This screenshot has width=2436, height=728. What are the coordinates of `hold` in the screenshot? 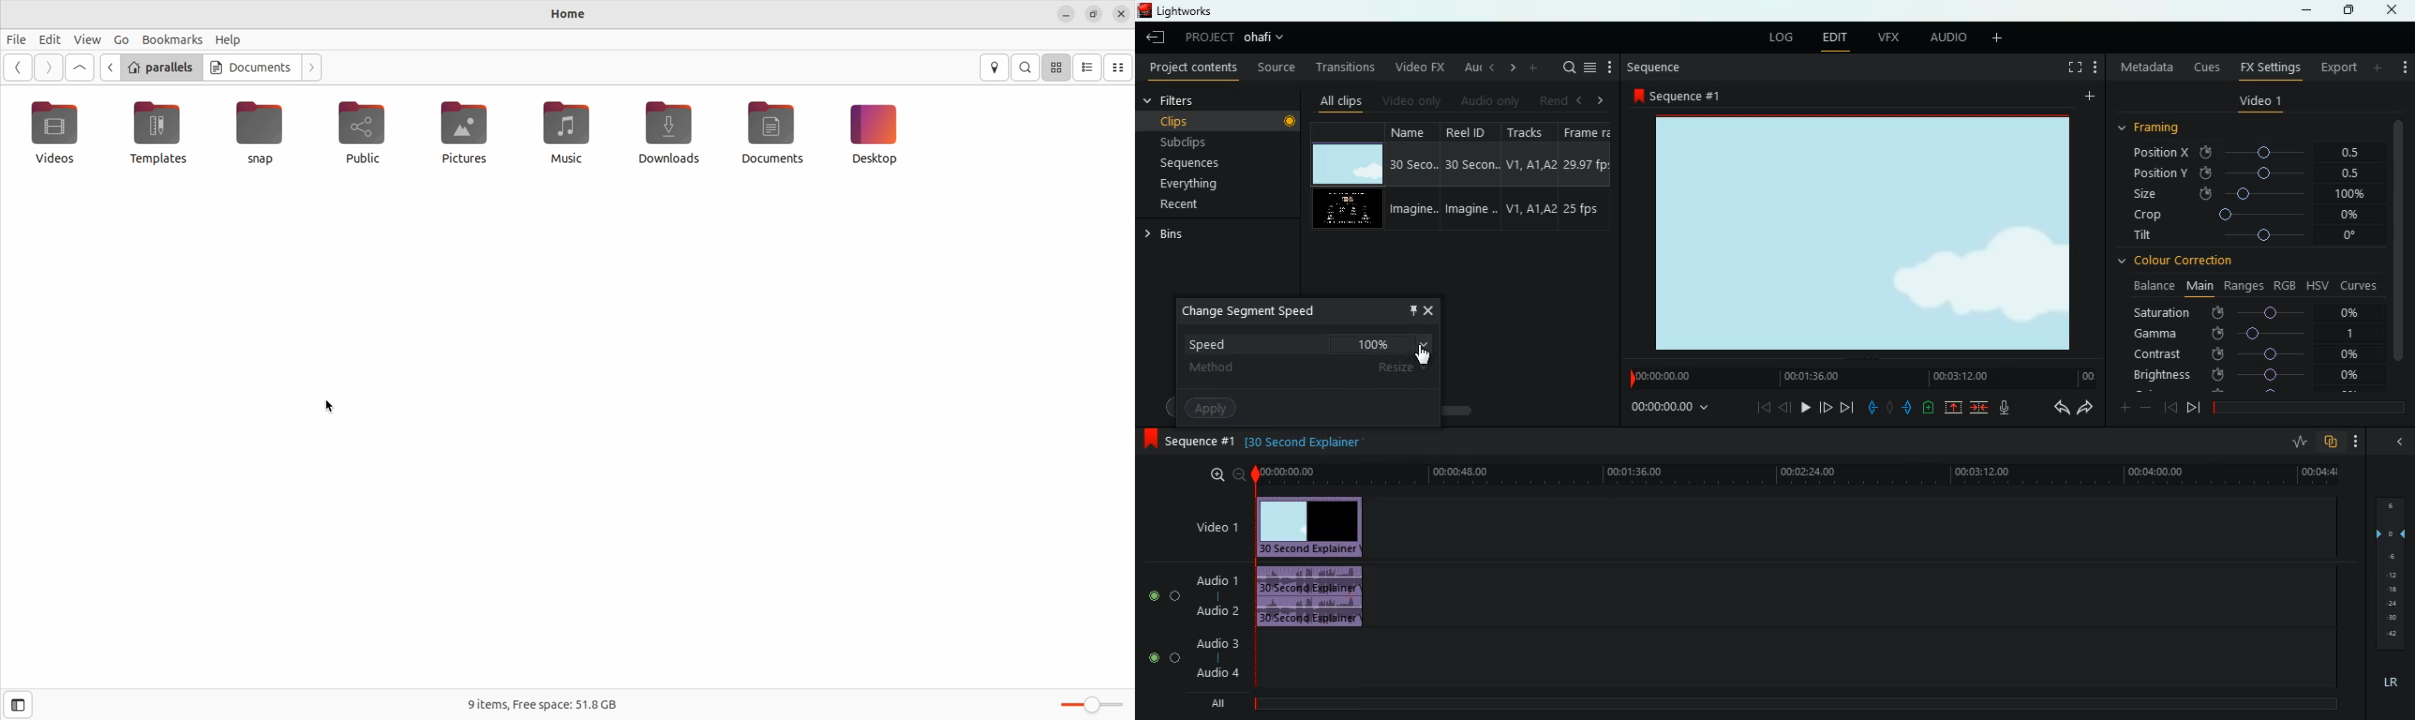 It's located at (1889, 406).